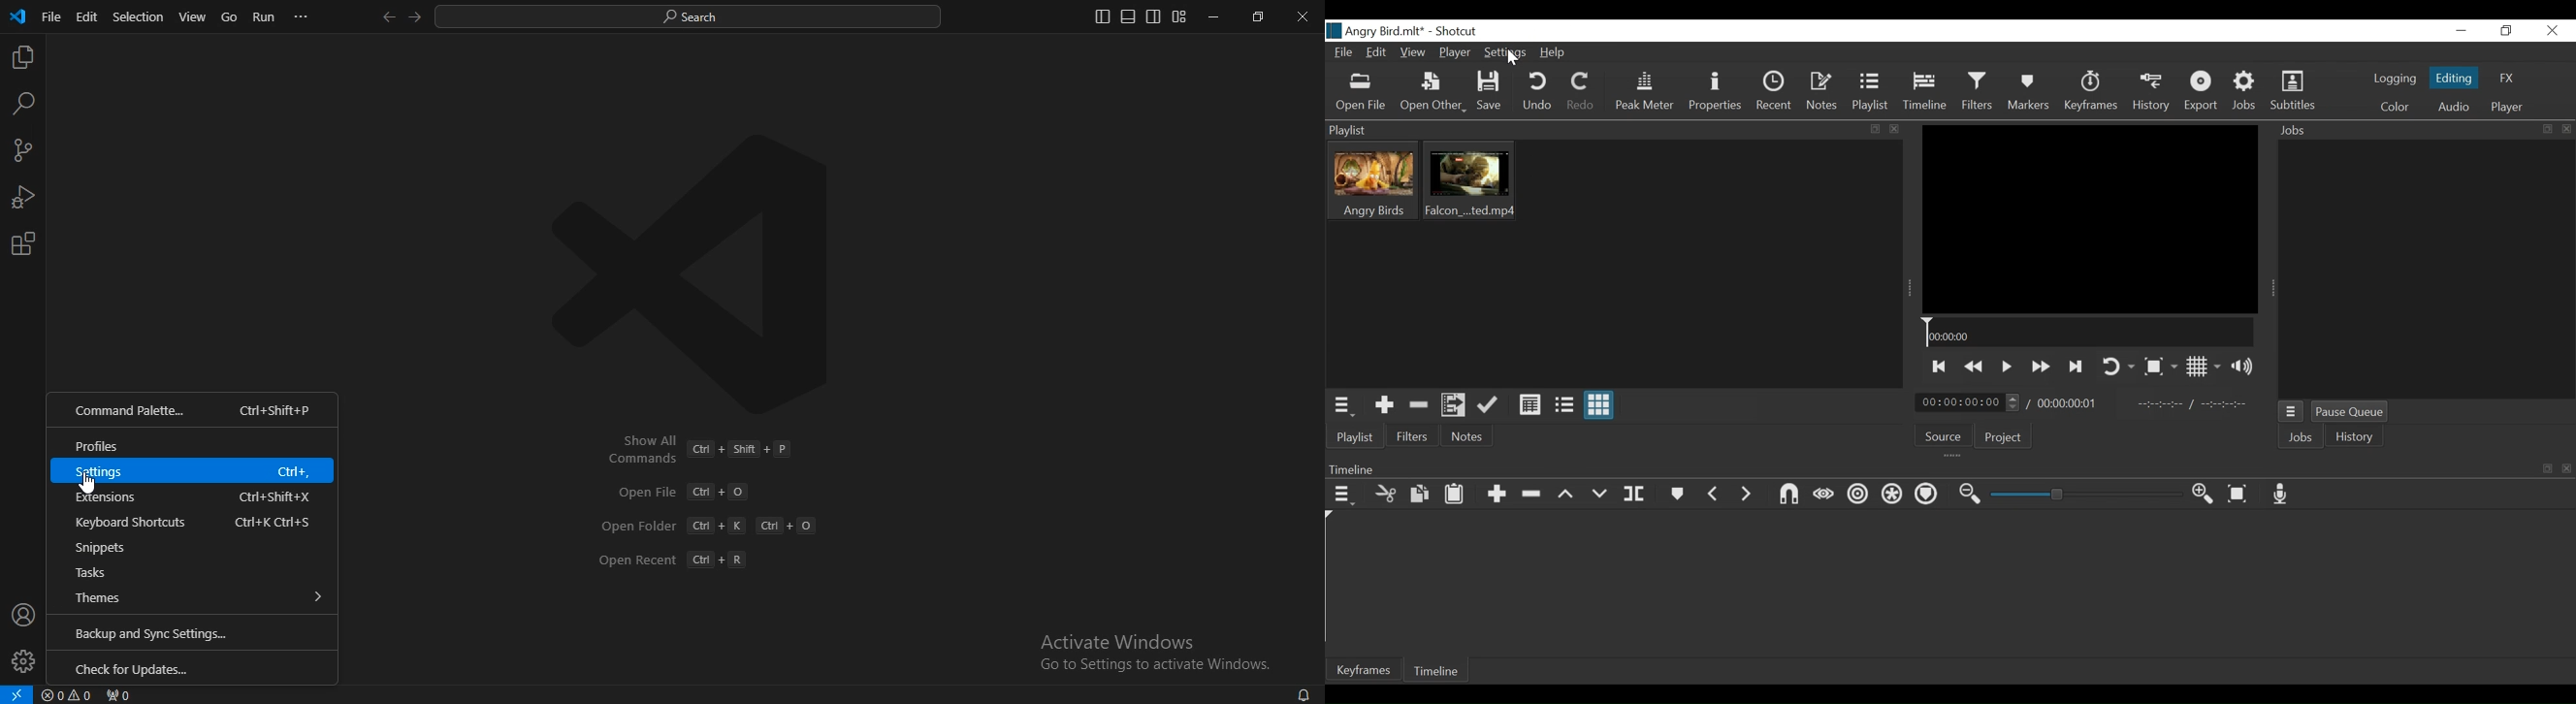 This screenshot has width=2576, height=728. What do you see at coordinates (2202, 91) in the screenshot?
I see `Export` at bounding box center [2202, 91].